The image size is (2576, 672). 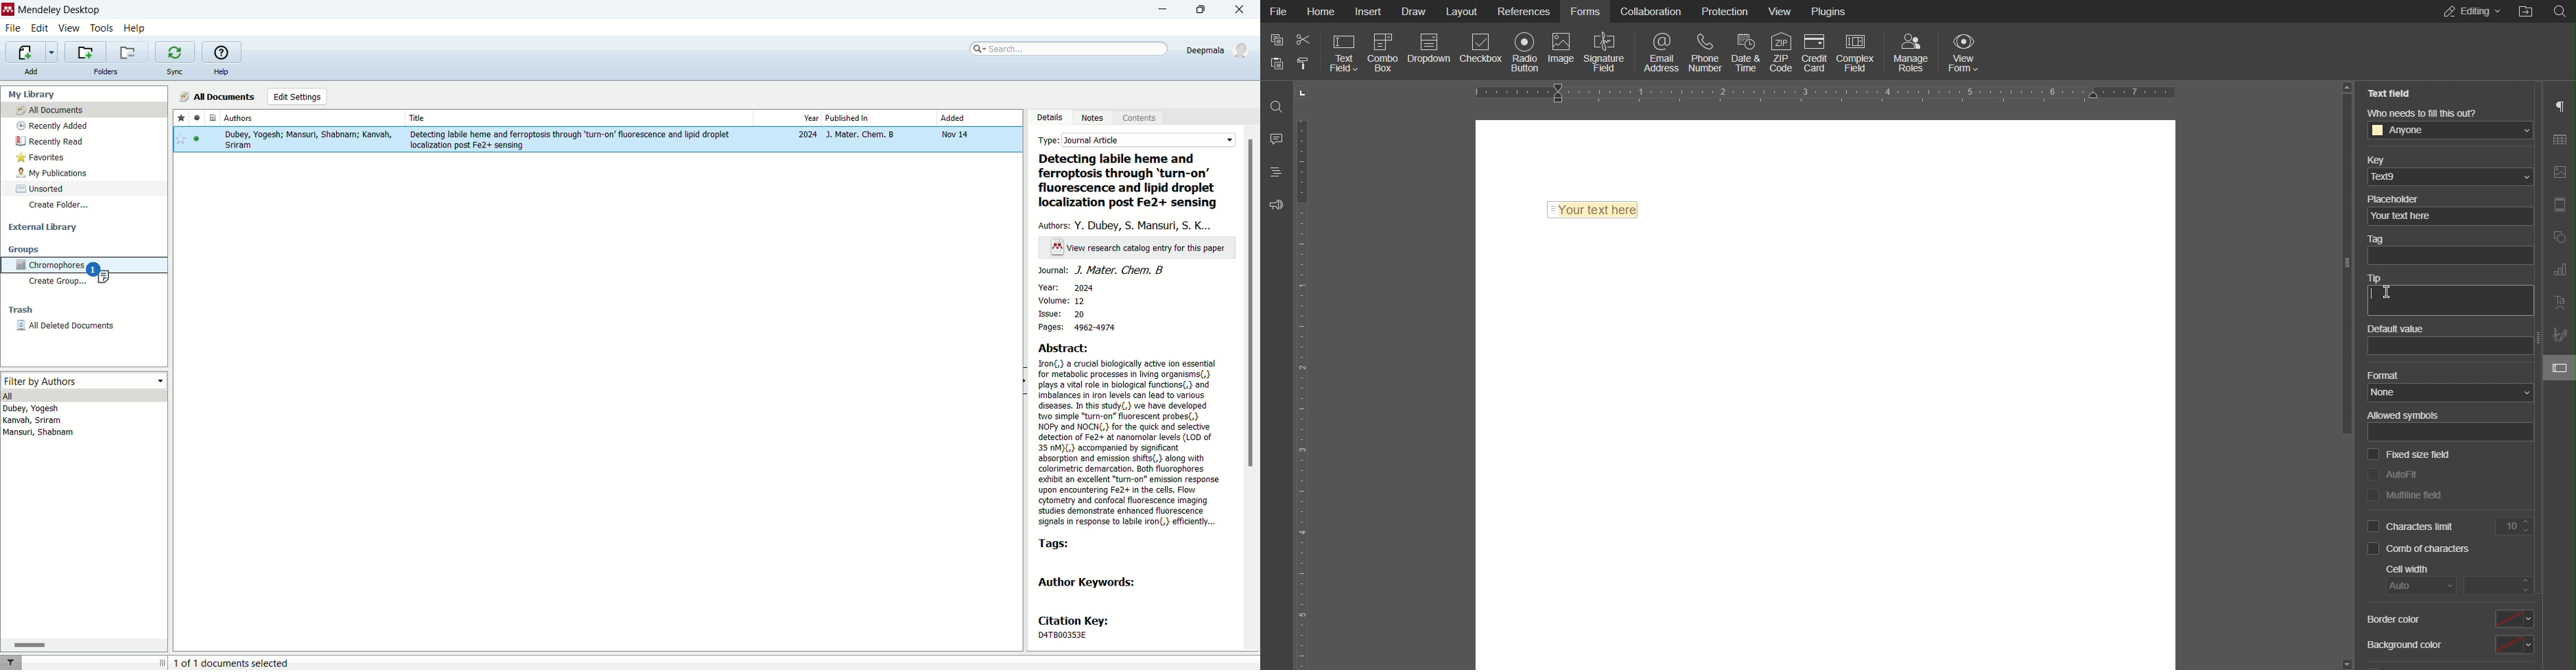 What do you see at coordinates (2386, 375) in the screenshot?
I see `Format` at bounding box center [2386, 375].